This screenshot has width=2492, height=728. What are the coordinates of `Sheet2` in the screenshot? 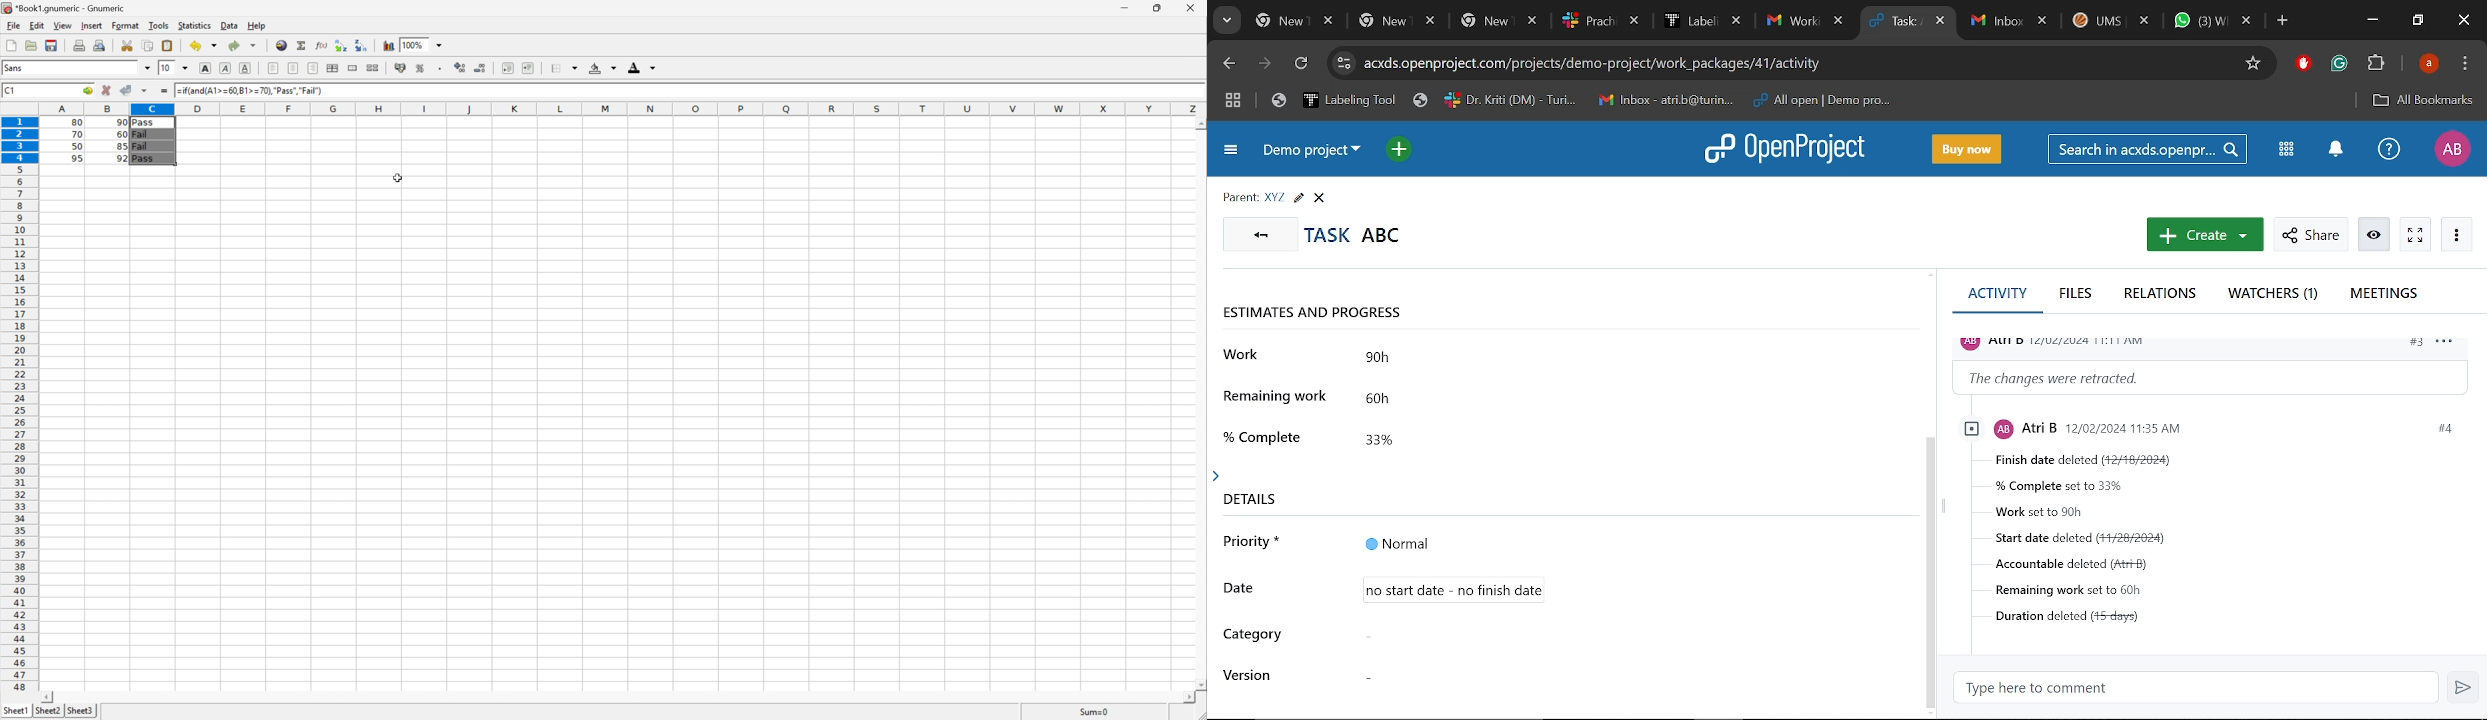 It's located at (48, 711).